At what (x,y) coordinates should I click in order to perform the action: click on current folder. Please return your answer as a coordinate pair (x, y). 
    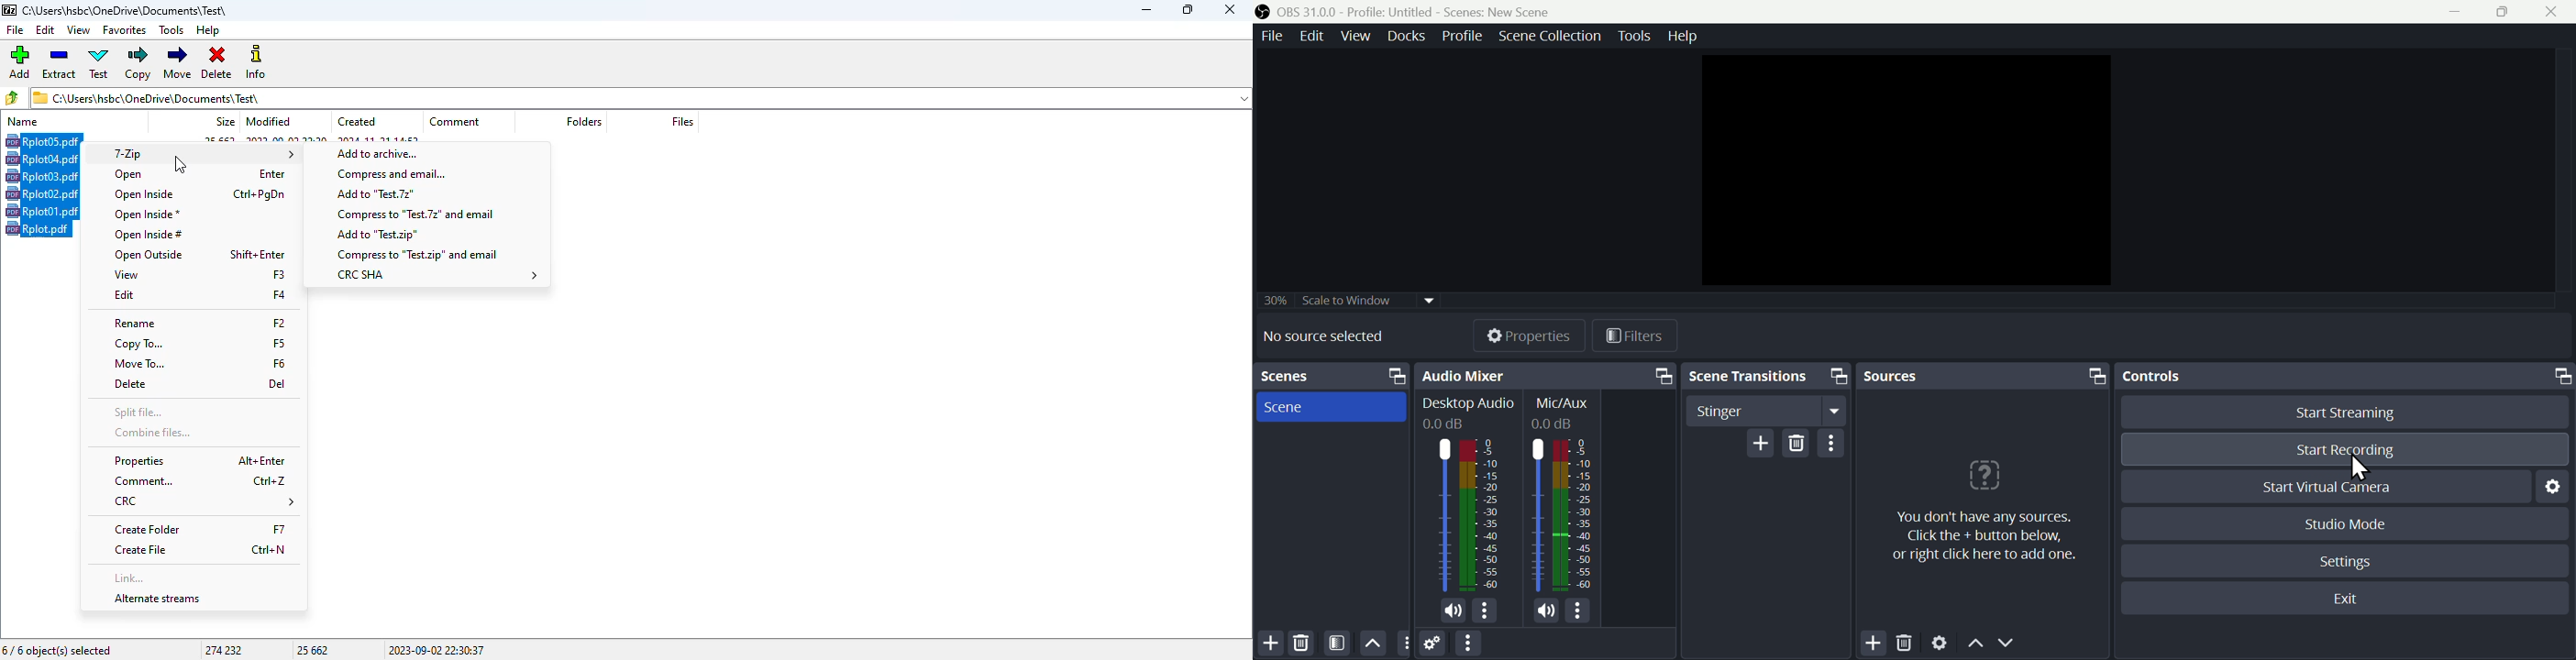
    Looking at the image, I should click on (640, 97).